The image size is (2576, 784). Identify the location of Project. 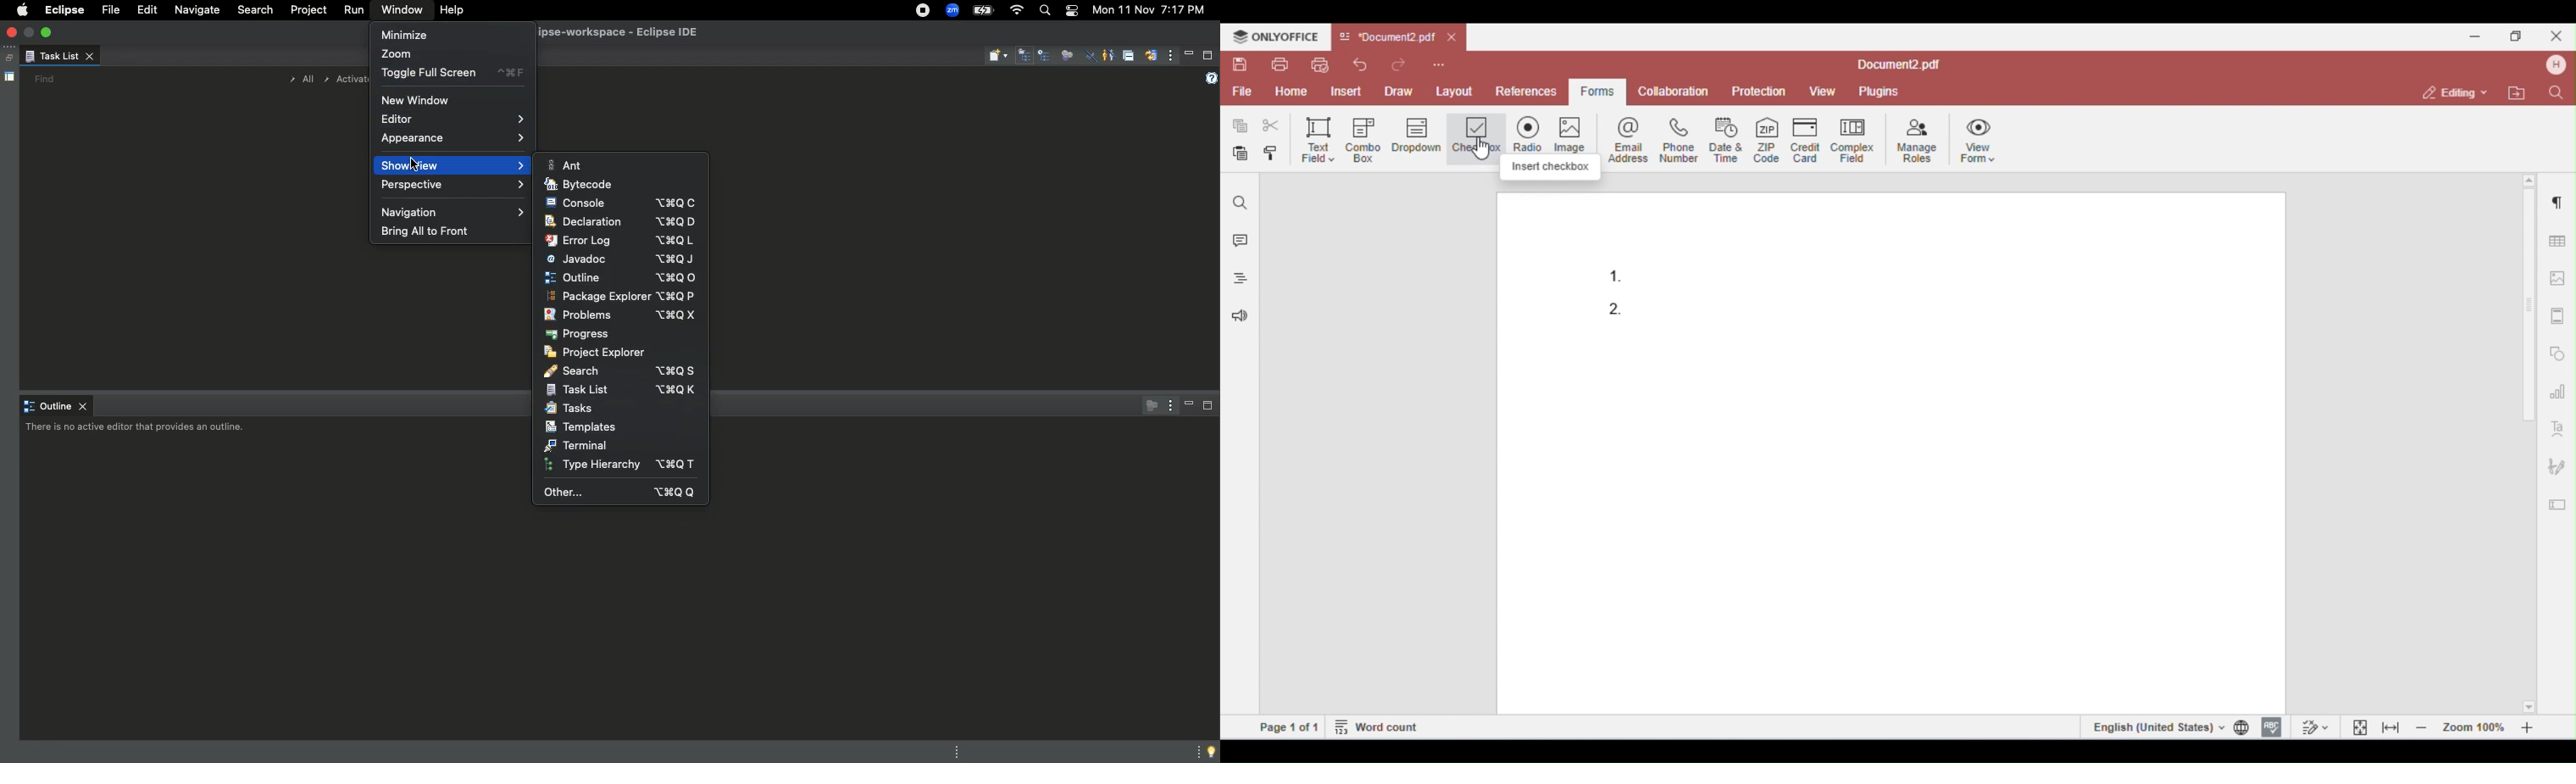
(306, 13).